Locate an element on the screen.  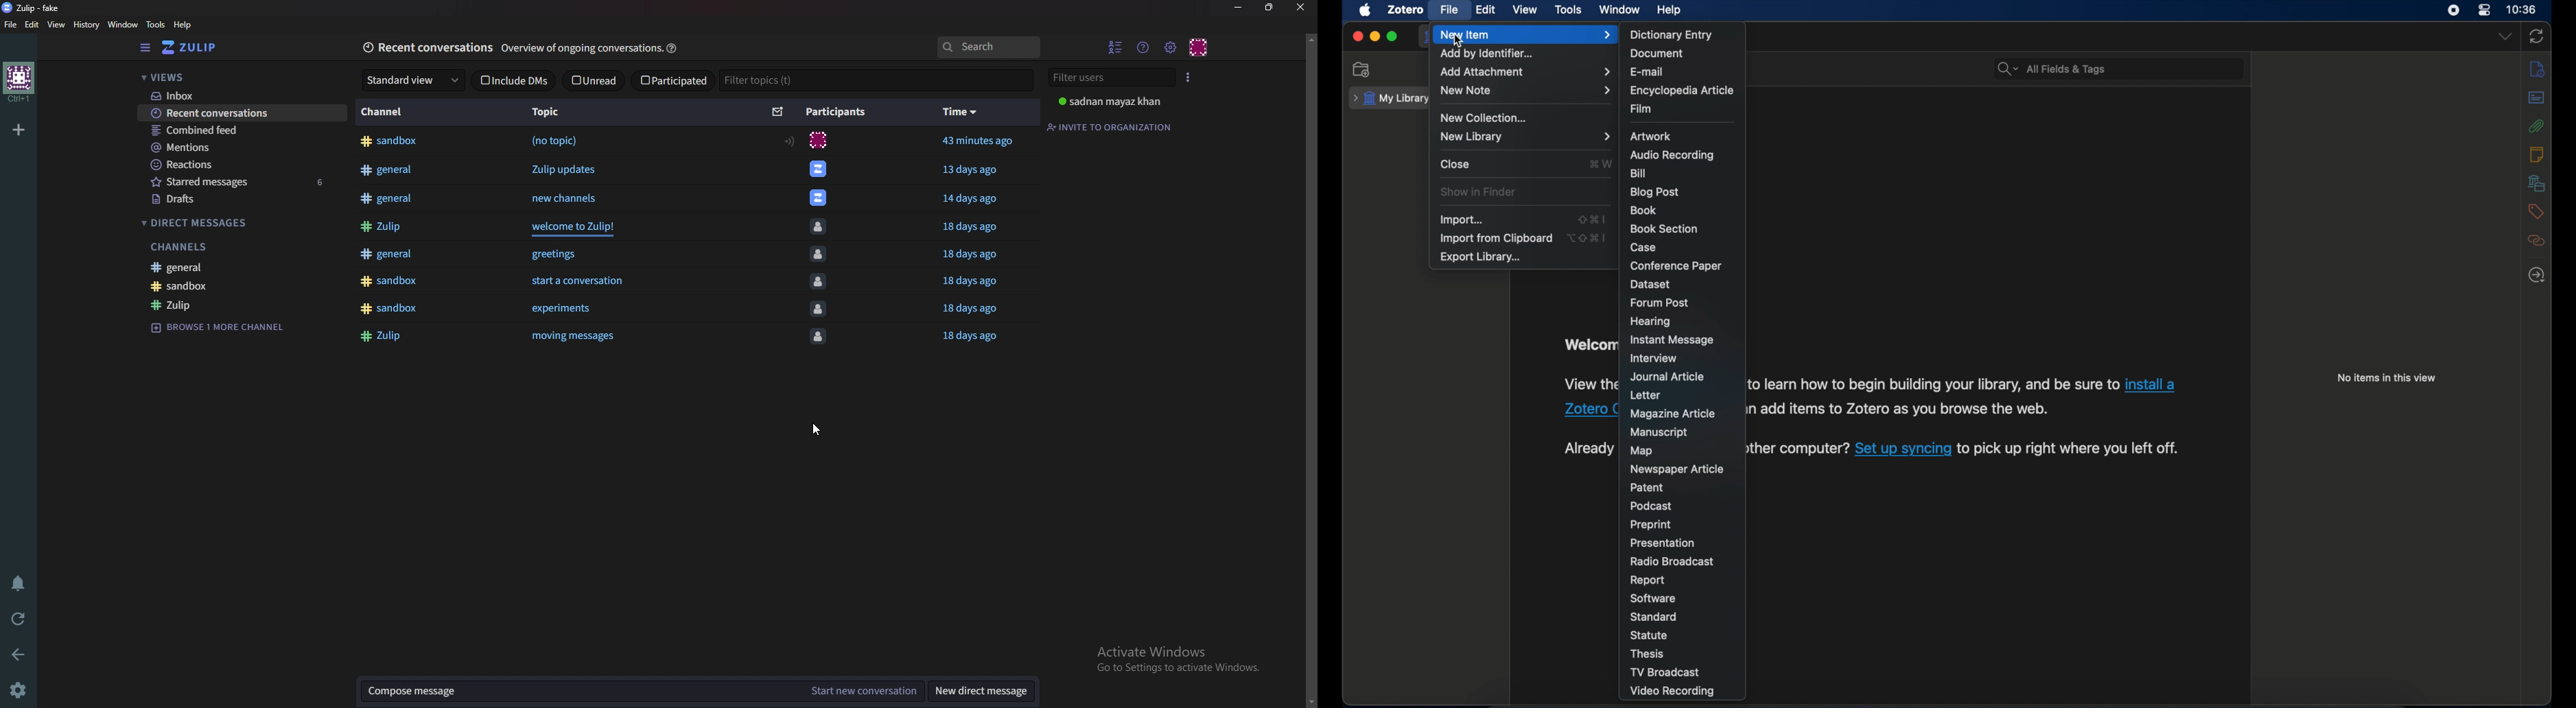
#general is located at coordinates (386, 198).